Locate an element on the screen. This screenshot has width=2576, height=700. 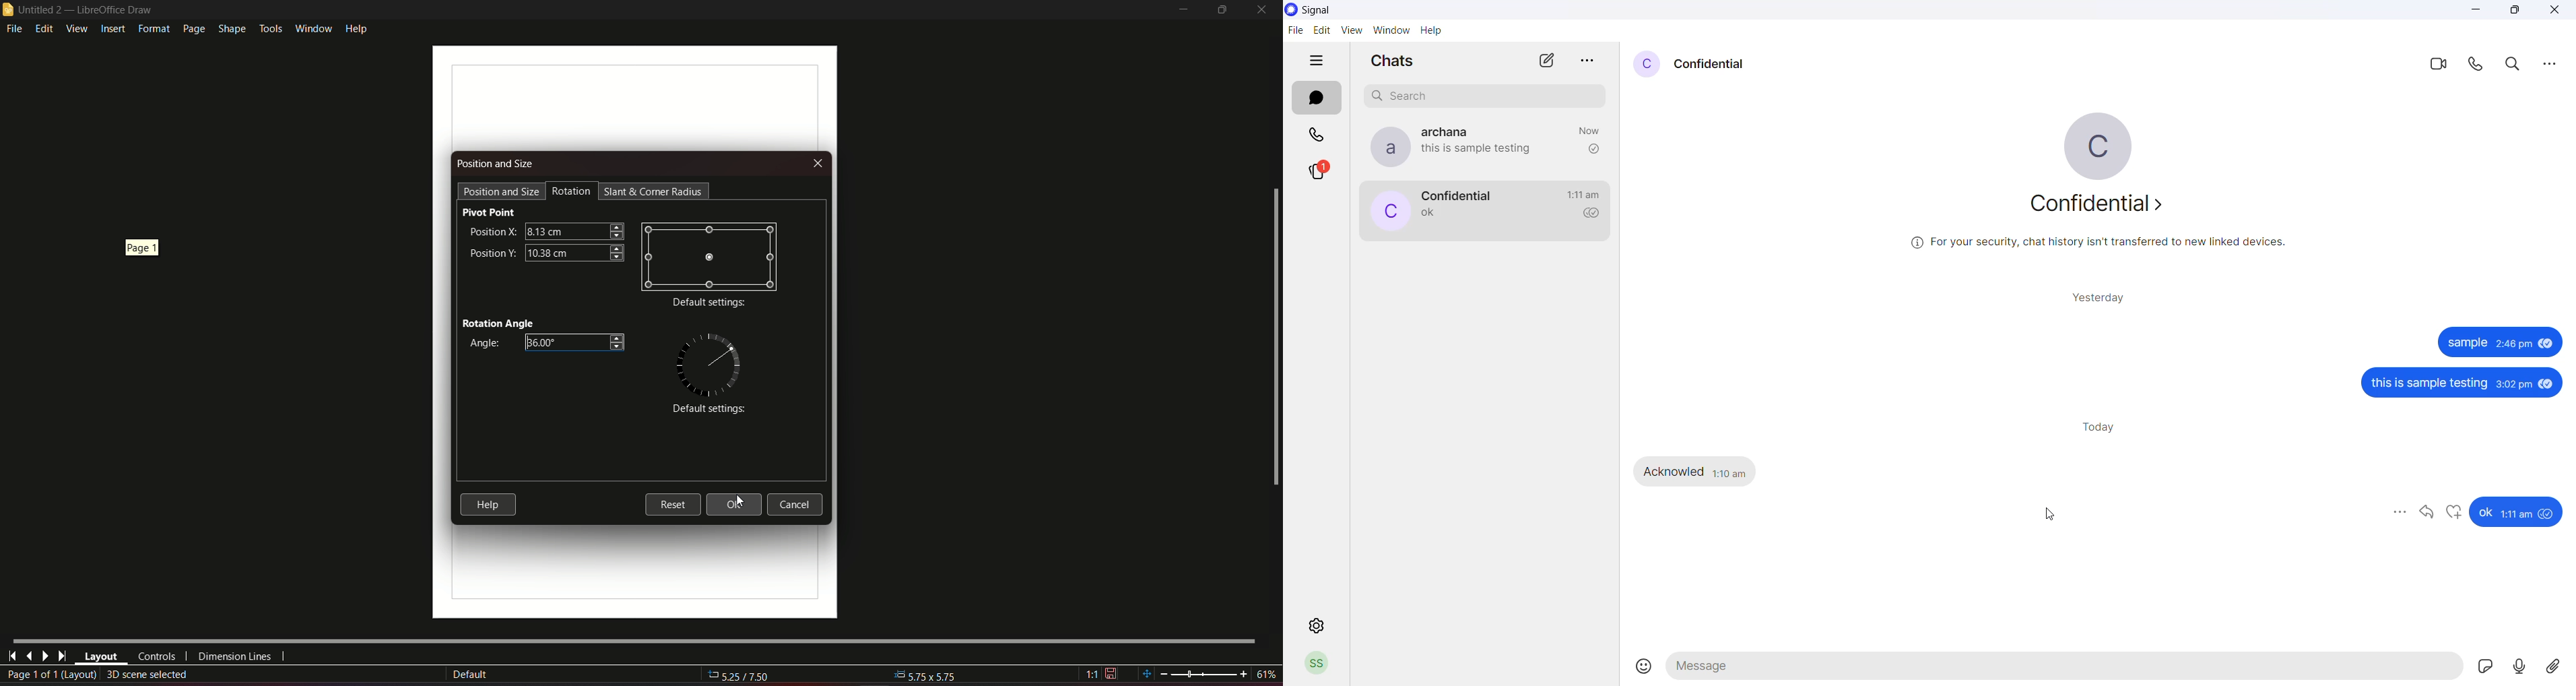
file is located at coordinates (1294, 32).